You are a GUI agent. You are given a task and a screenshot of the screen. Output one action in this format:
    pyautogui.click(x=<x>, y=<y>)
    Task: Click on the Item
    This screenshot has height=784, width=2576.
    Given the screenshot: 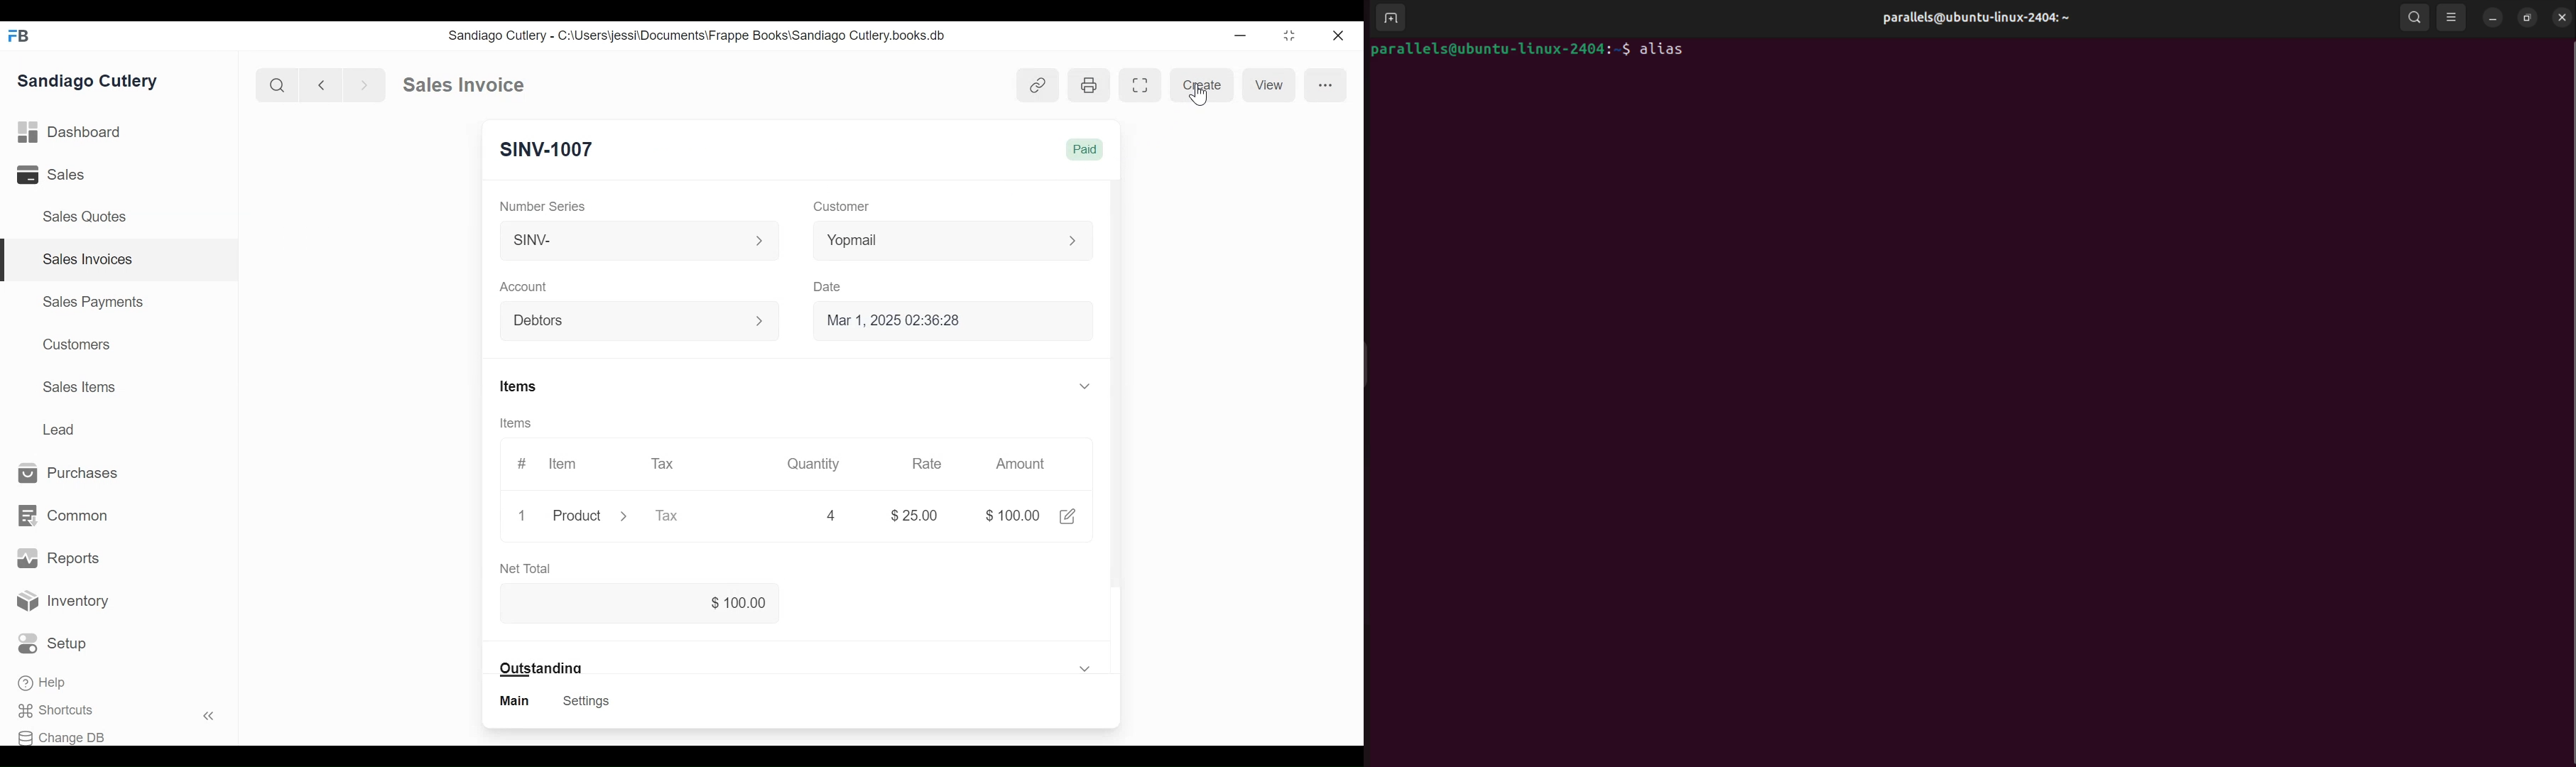 What is the action you would take?
    pyautogui.click(x=564, y=464)
    